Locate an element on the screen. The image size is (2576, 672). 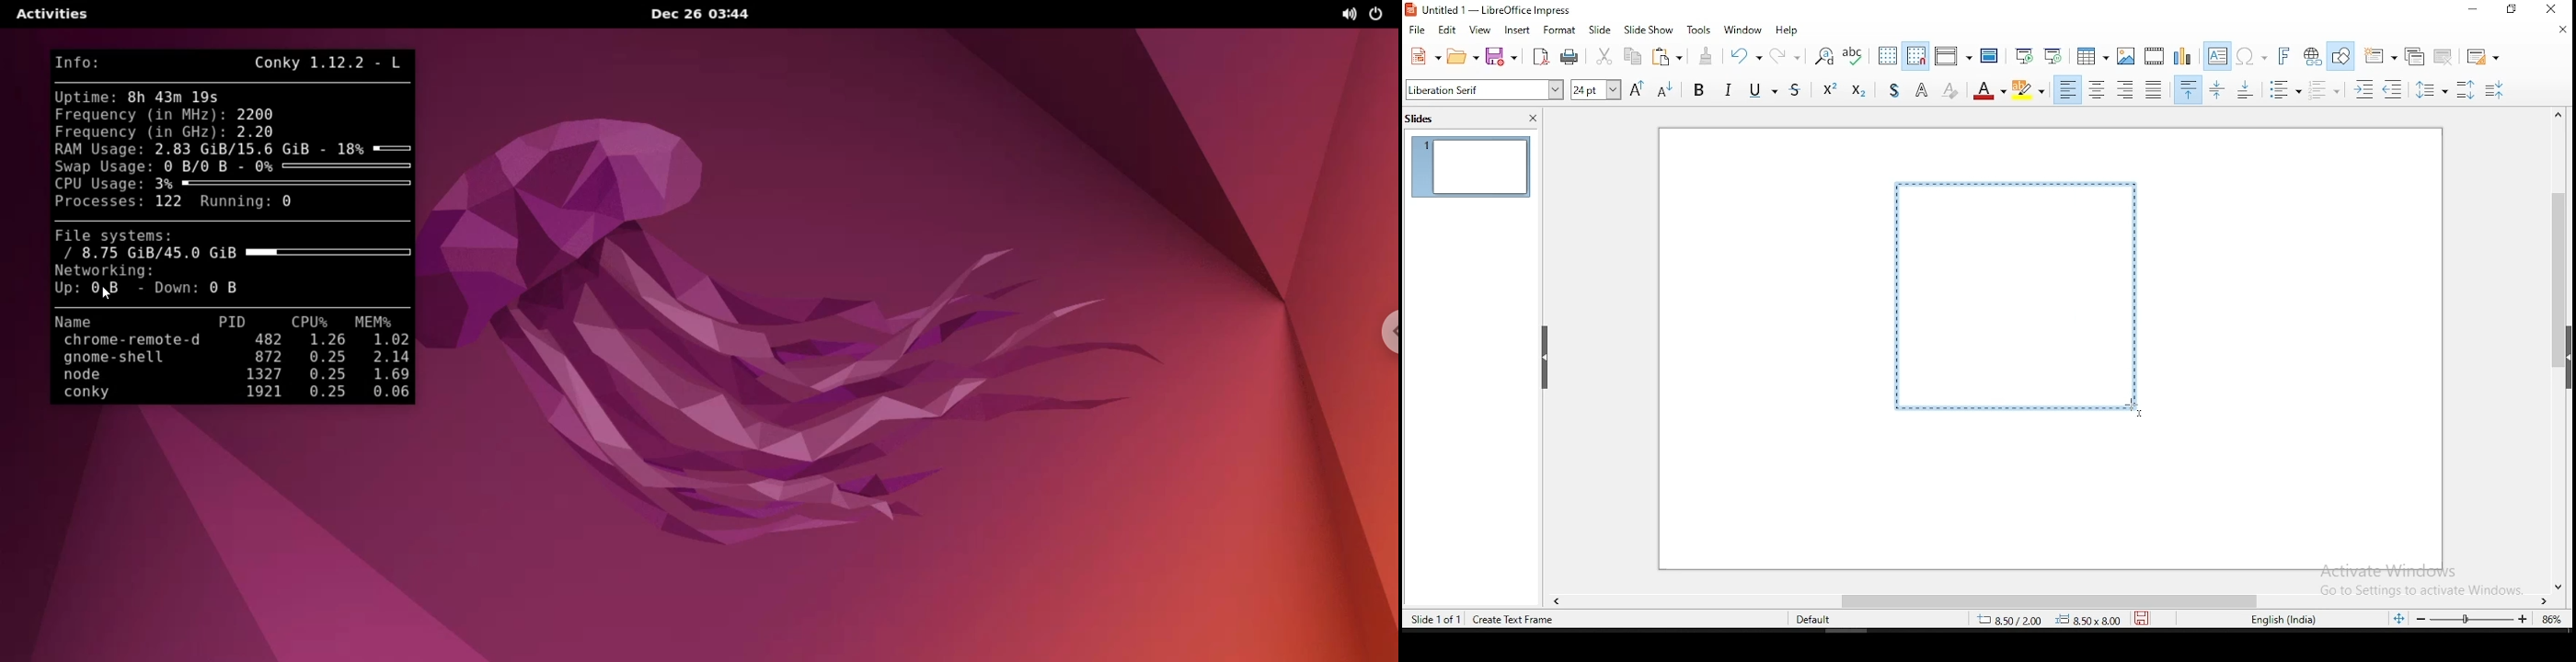
toggle shadow is located at coordinates (1898, 90).